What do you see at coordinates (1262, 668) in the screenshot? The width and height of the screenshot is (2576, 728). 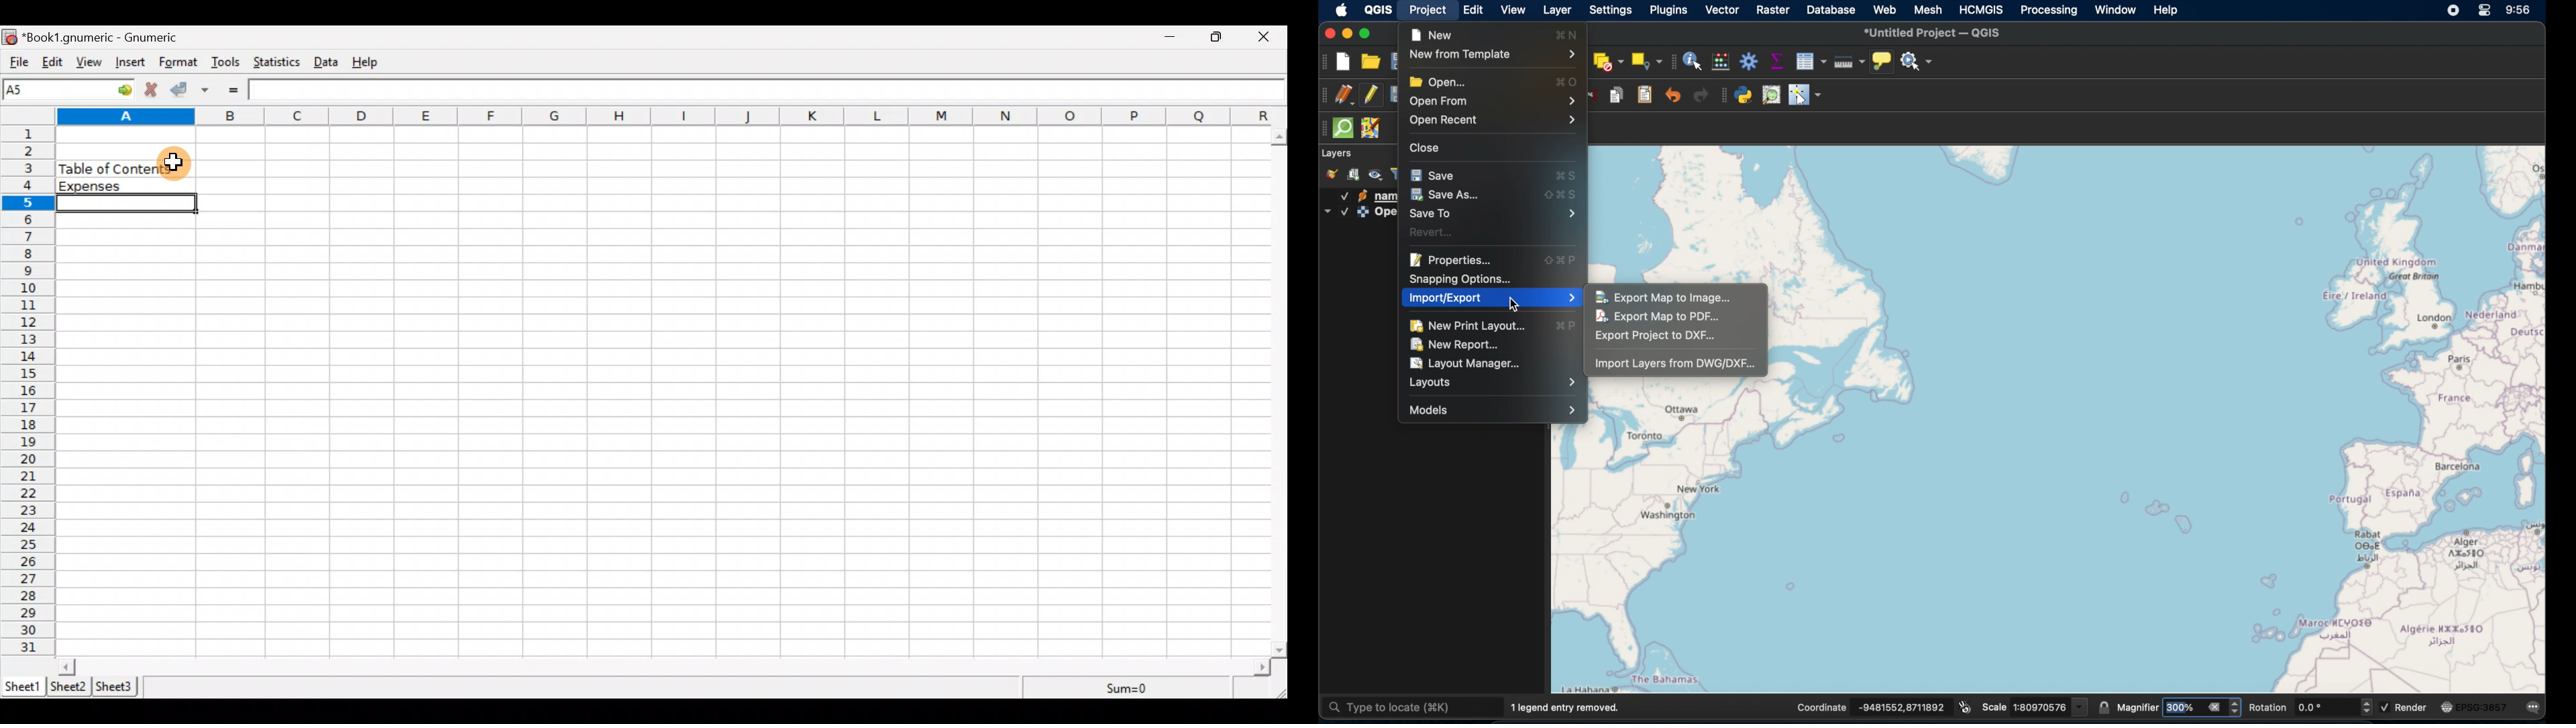 I see `scroll right` at bounding box center [1262, 668].